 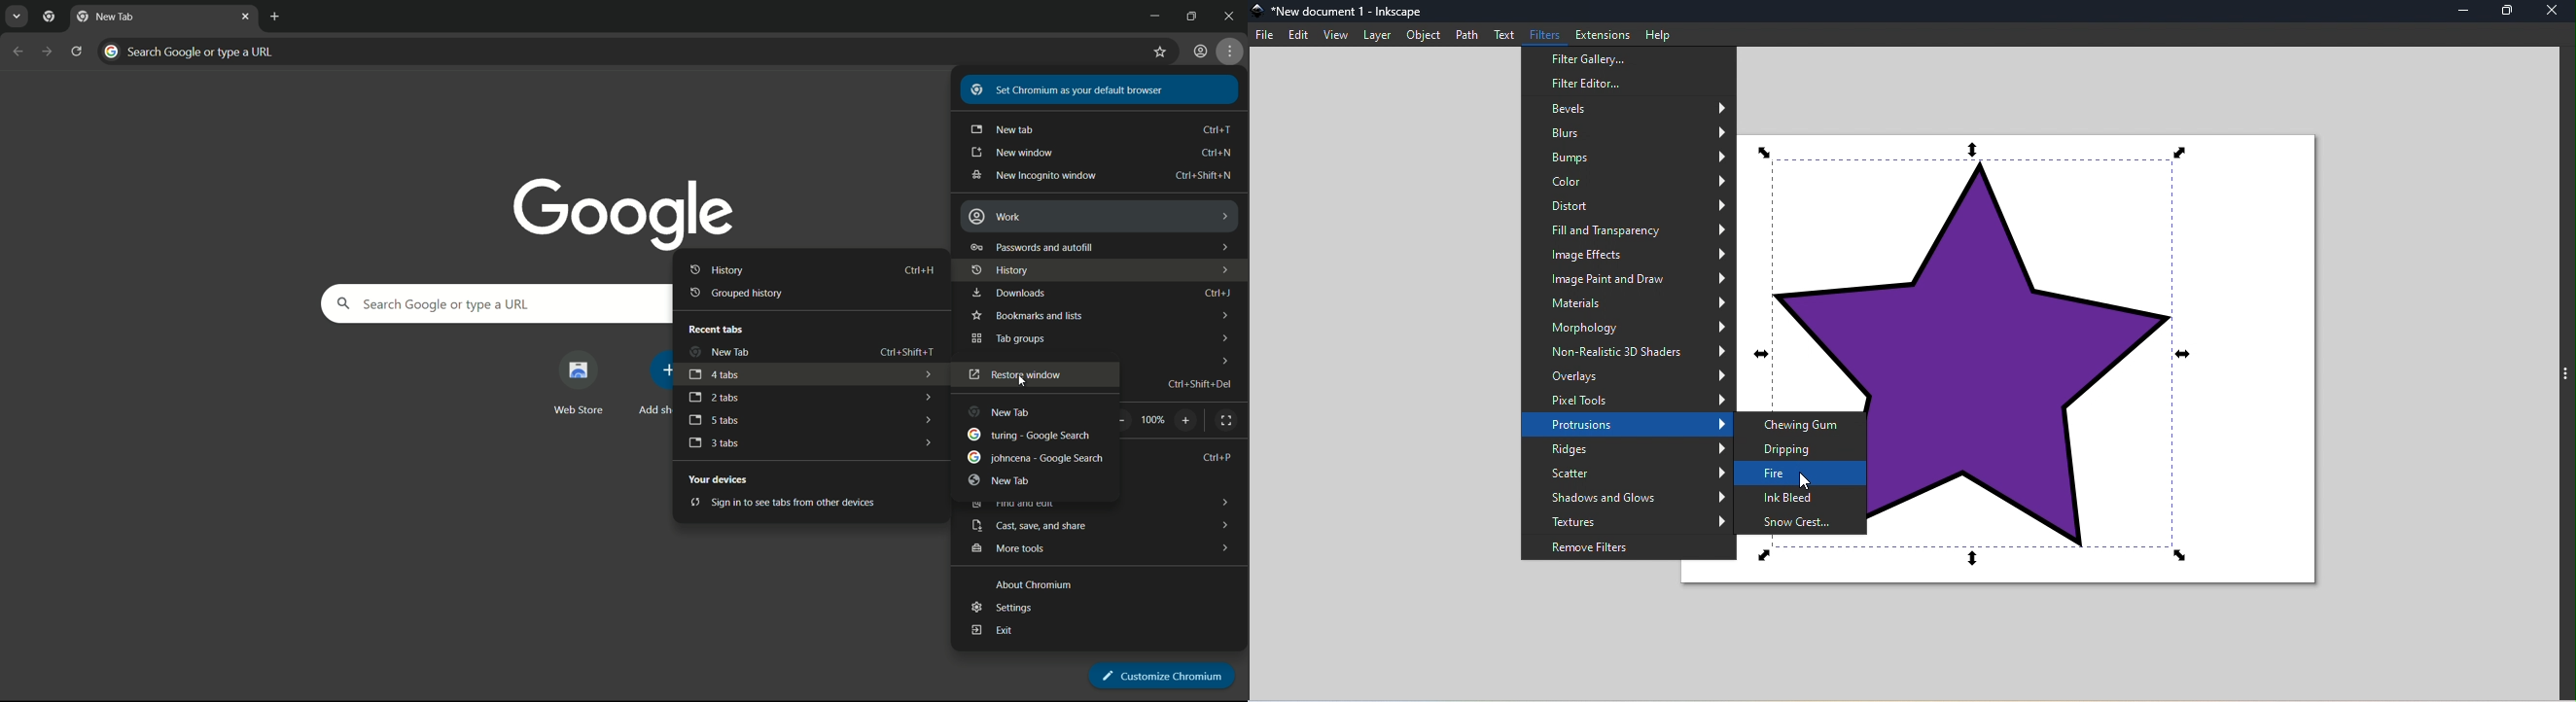 What do you see at coordinates (1629, 108) in the screenshot?
I see `Bevels` at bounding box center [1629, 108].